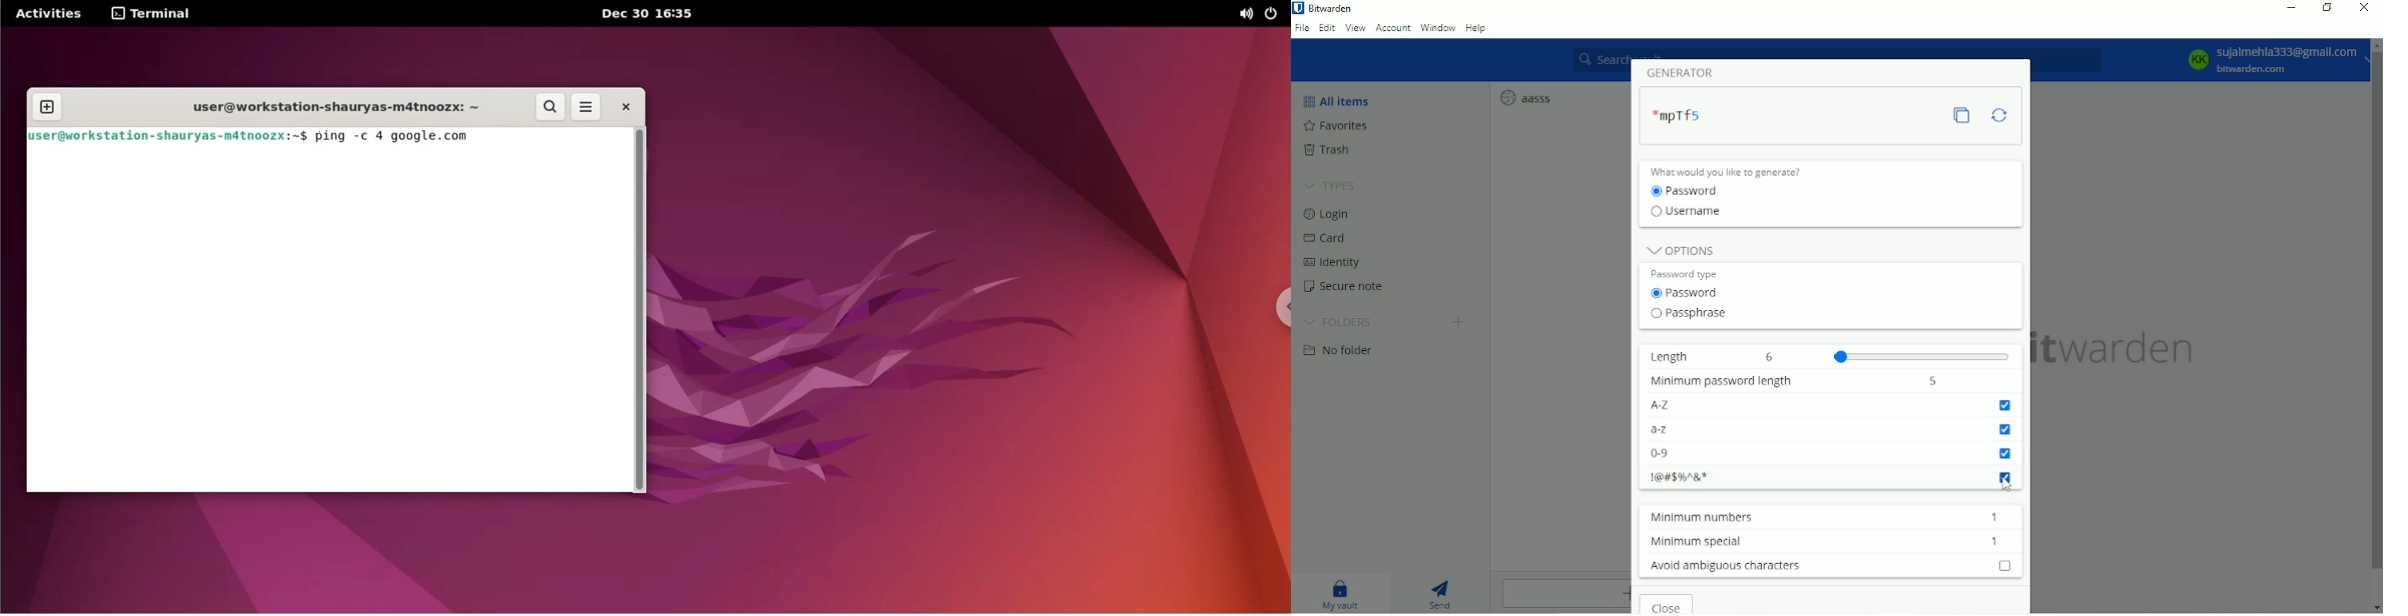 The width and height of the screenshot is (2408, 616). I want to click on user@workstation-shauryas-m4tnoozx:~$, so click(168, 139).